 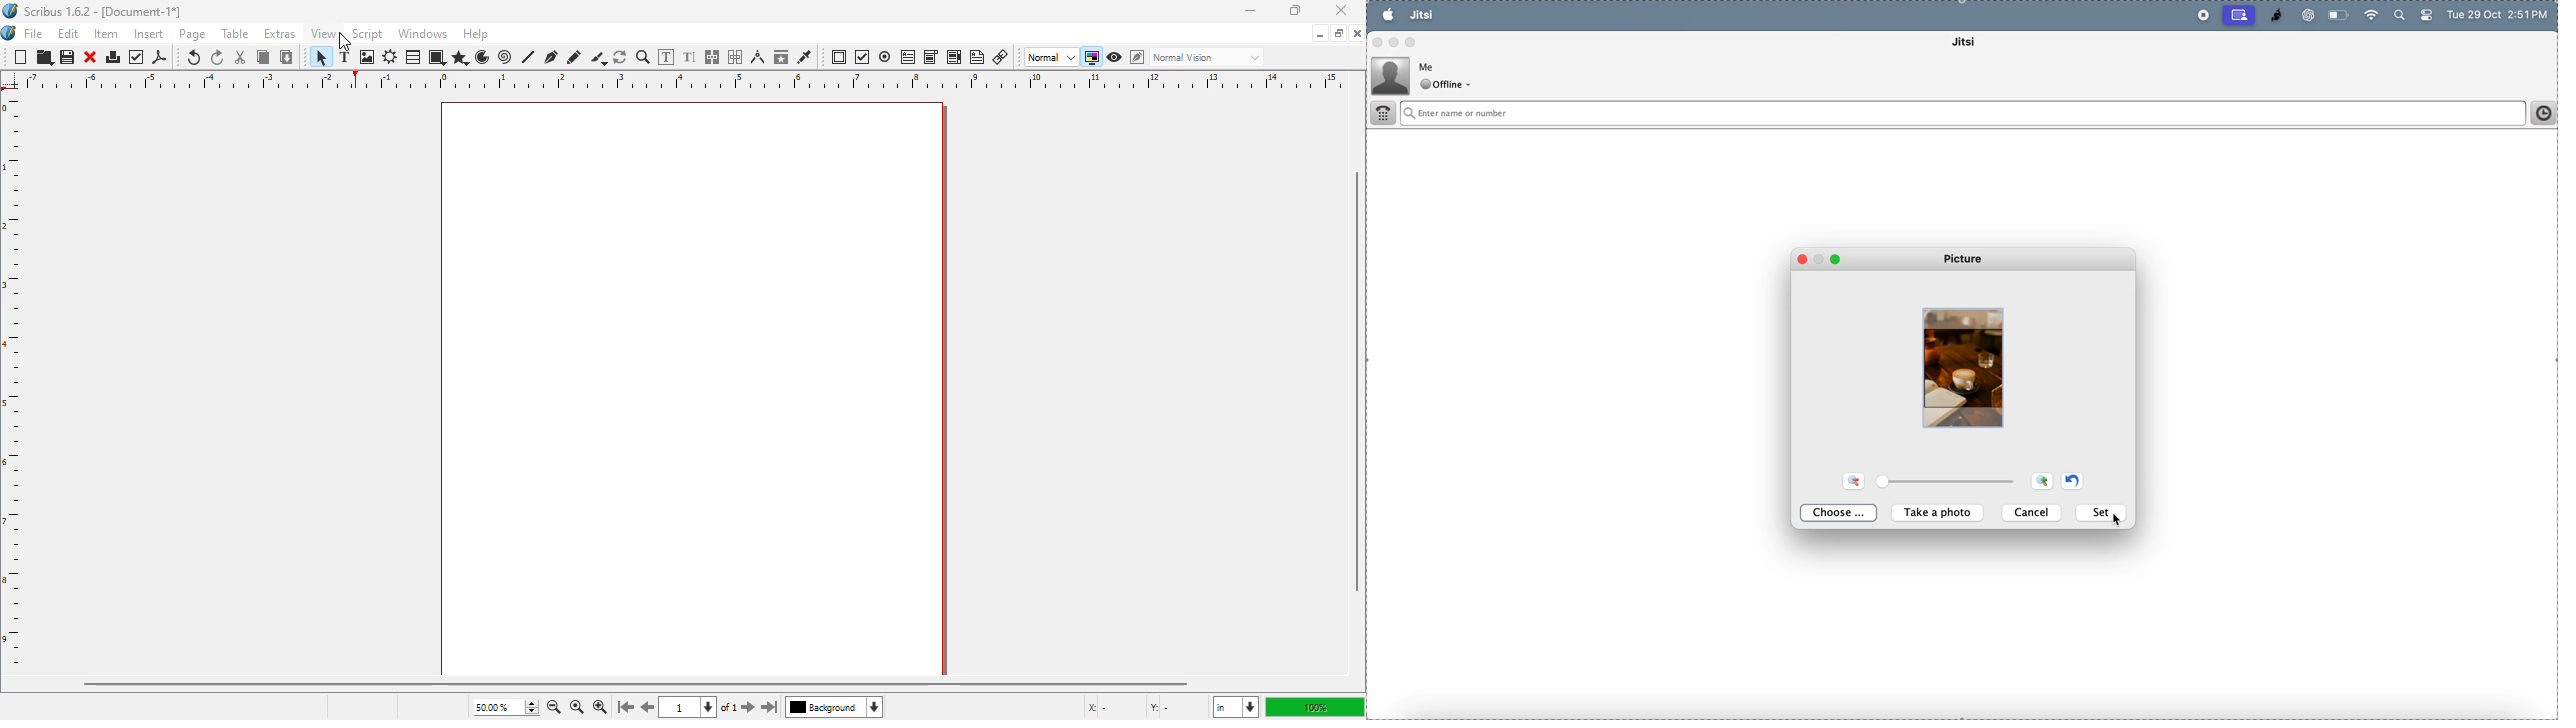 I want to click on calligraphic line, so click(x=598, y=58).